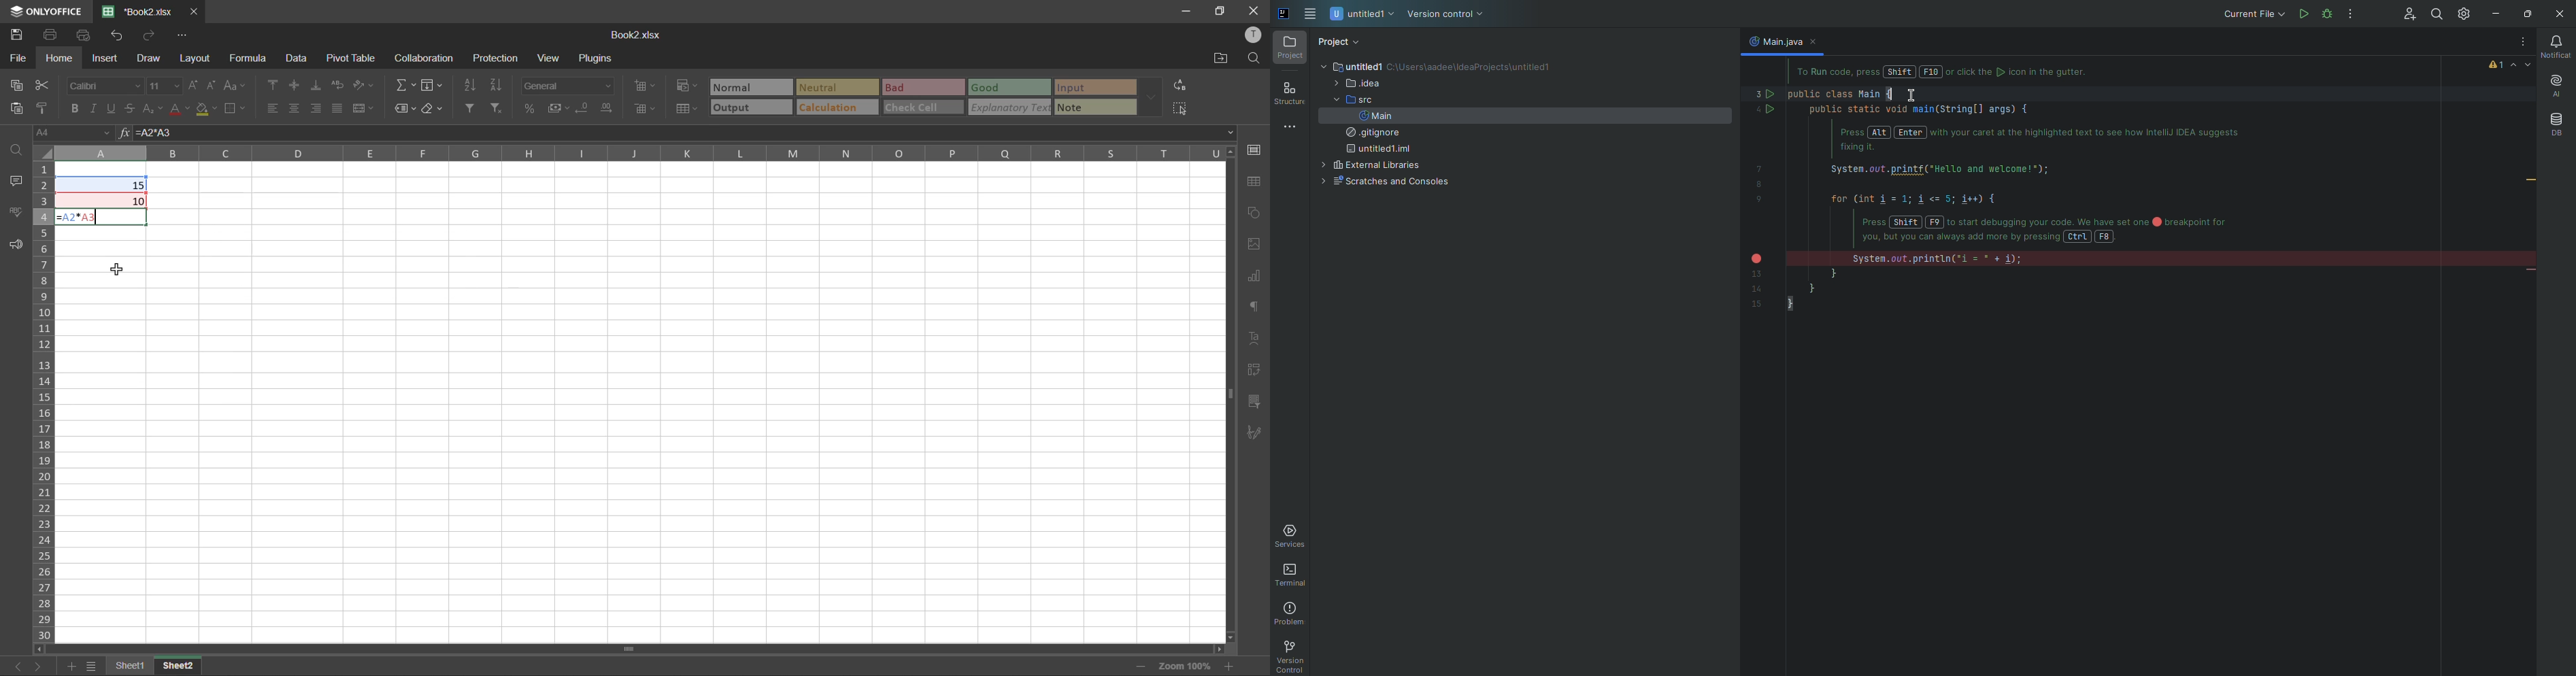  What do you see at coordinates (337, 85) in the screenshot?
I see `wrap text` at bounding box center [337, 85].